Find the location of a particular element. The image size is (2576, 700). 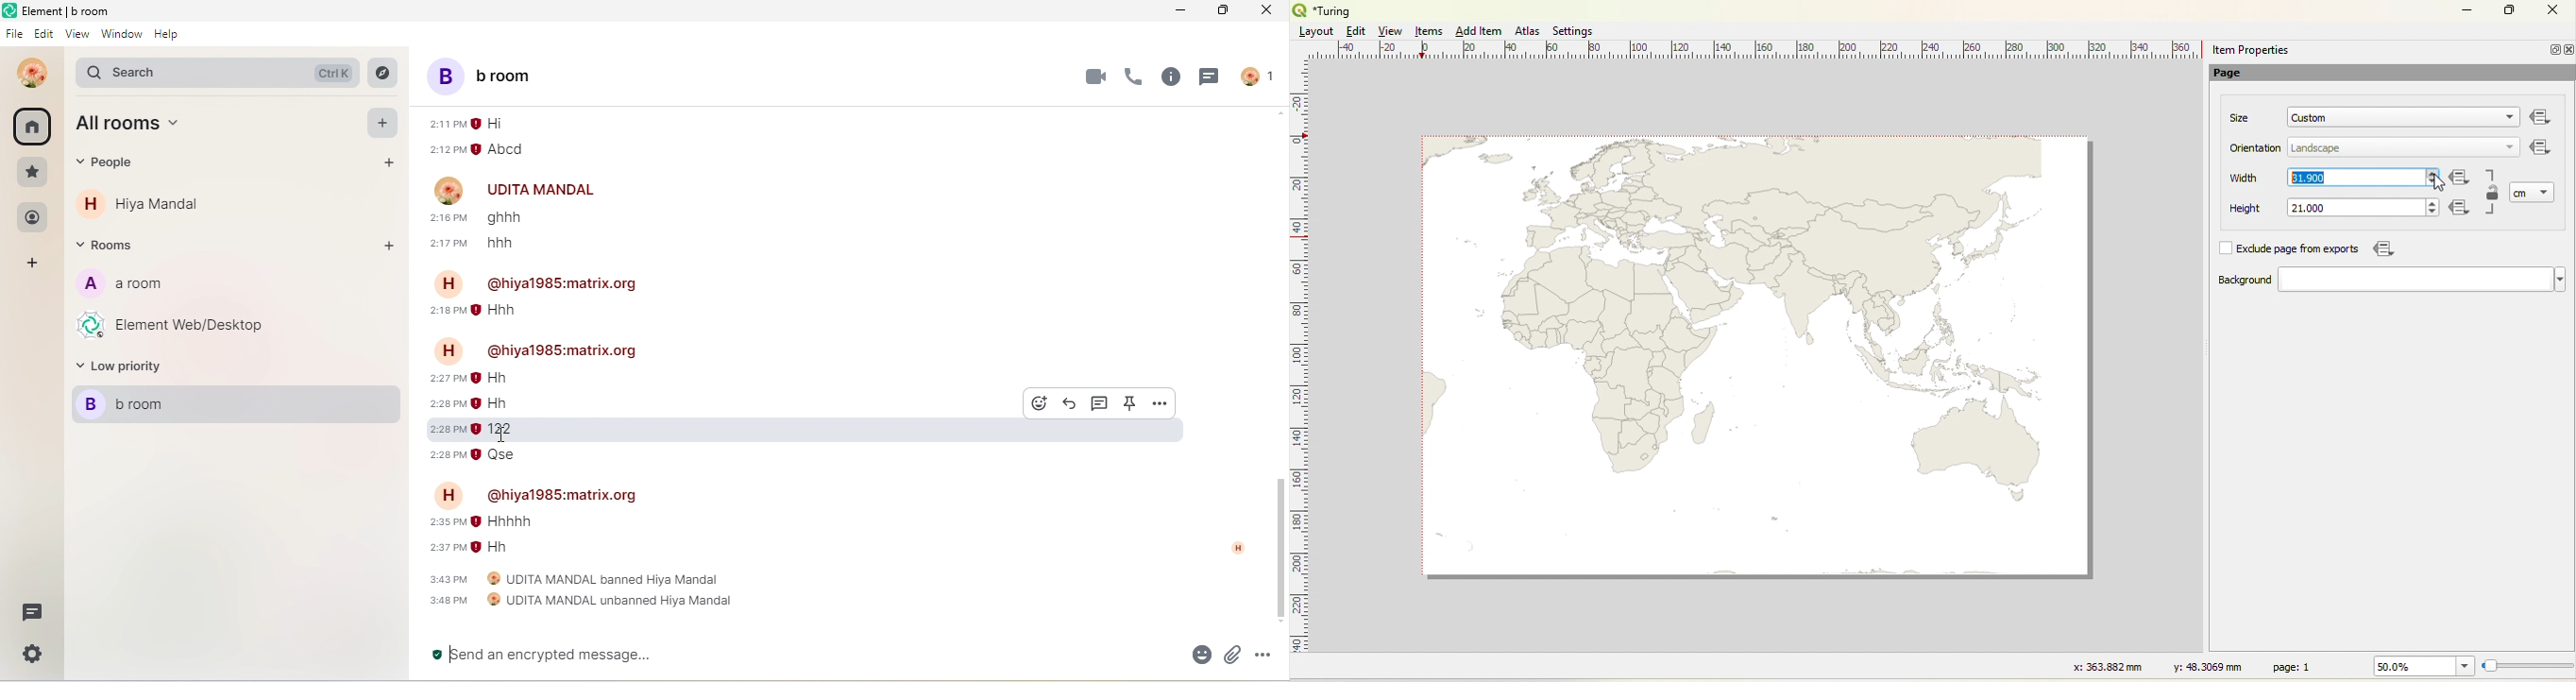

add is located at coordinates (383, 125).